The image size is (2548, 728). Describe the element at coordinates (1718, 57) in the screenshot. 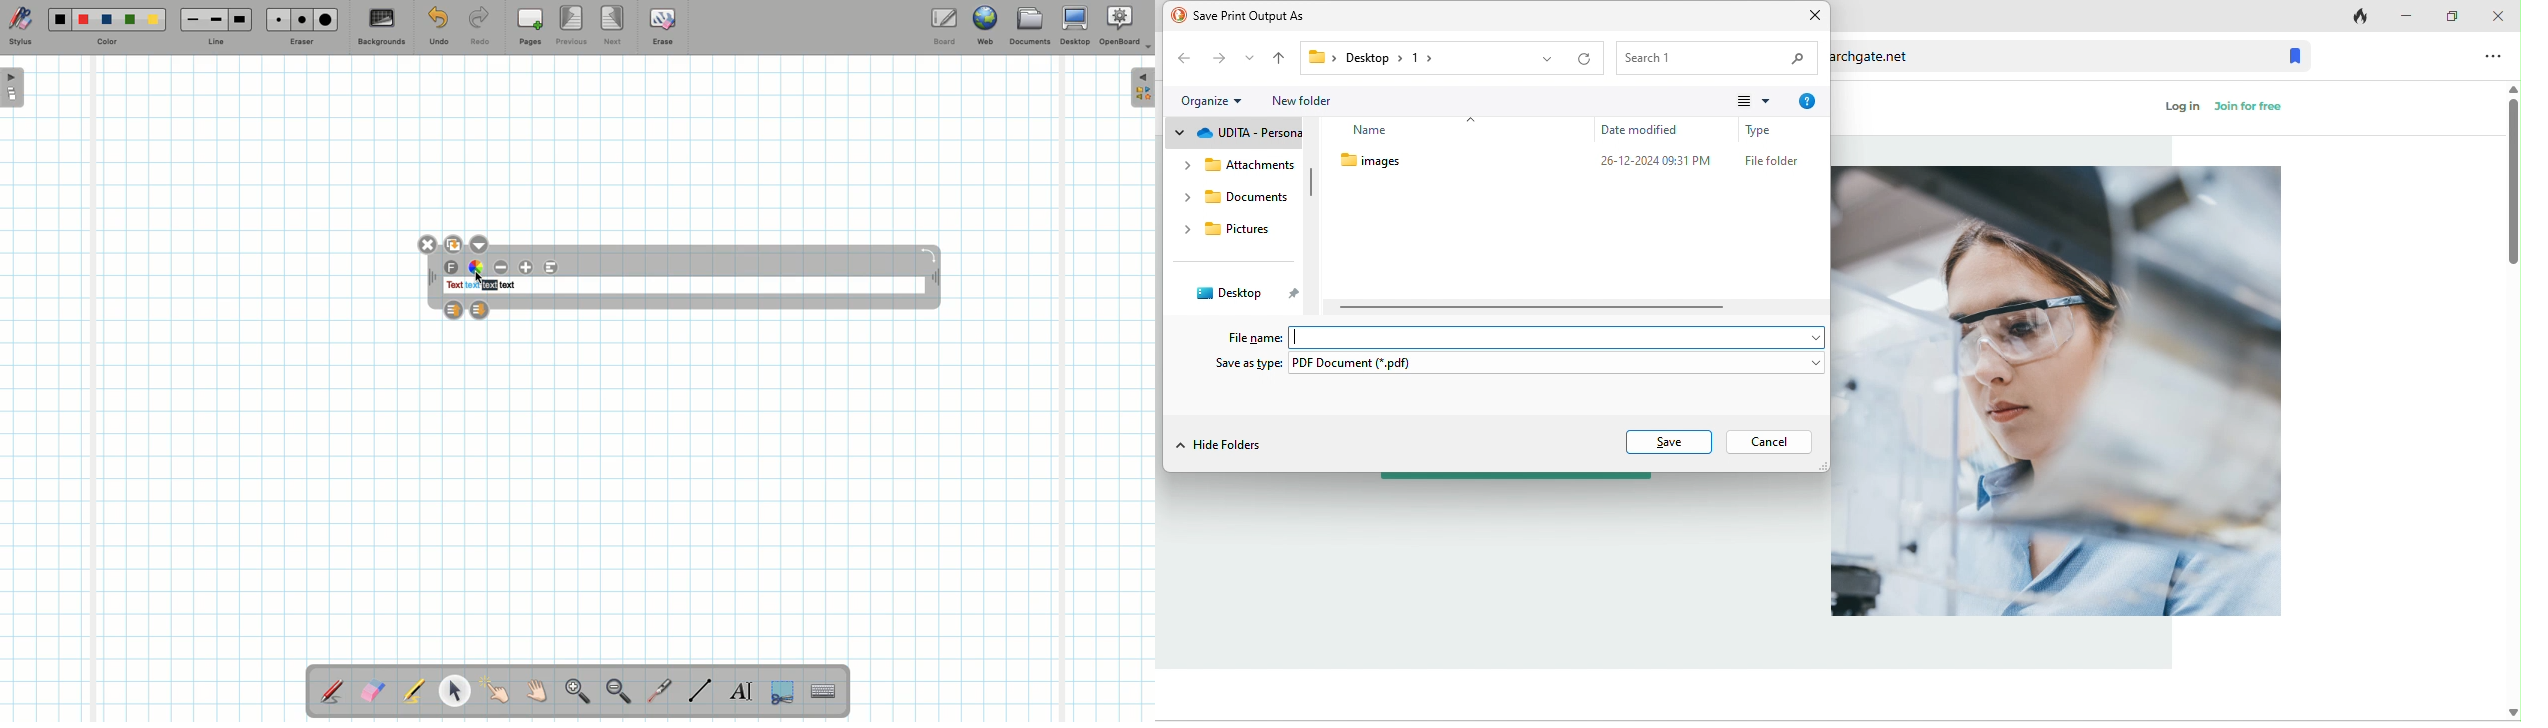

I see `search bar` at that location.